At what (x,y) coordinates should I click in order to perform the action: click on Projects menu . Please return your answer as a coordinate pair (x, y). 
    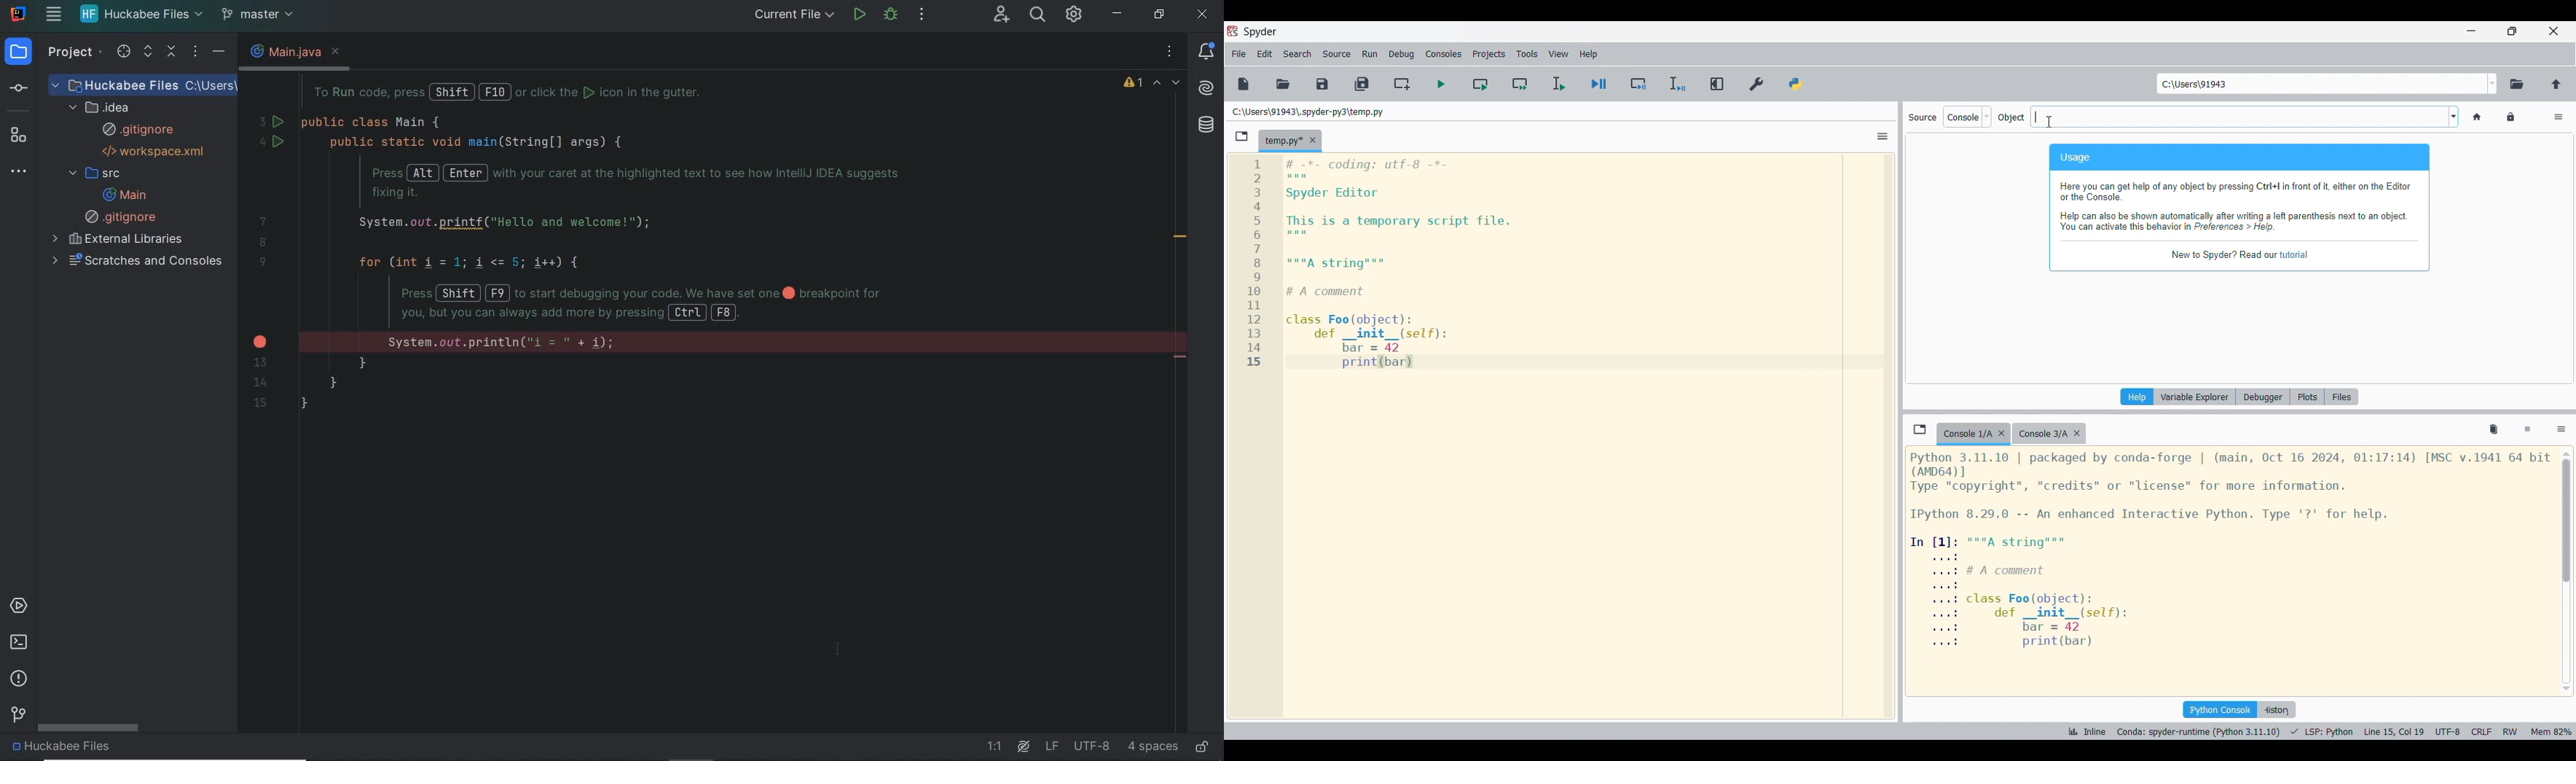
    Looking at the image, I should click on (1489, 54).